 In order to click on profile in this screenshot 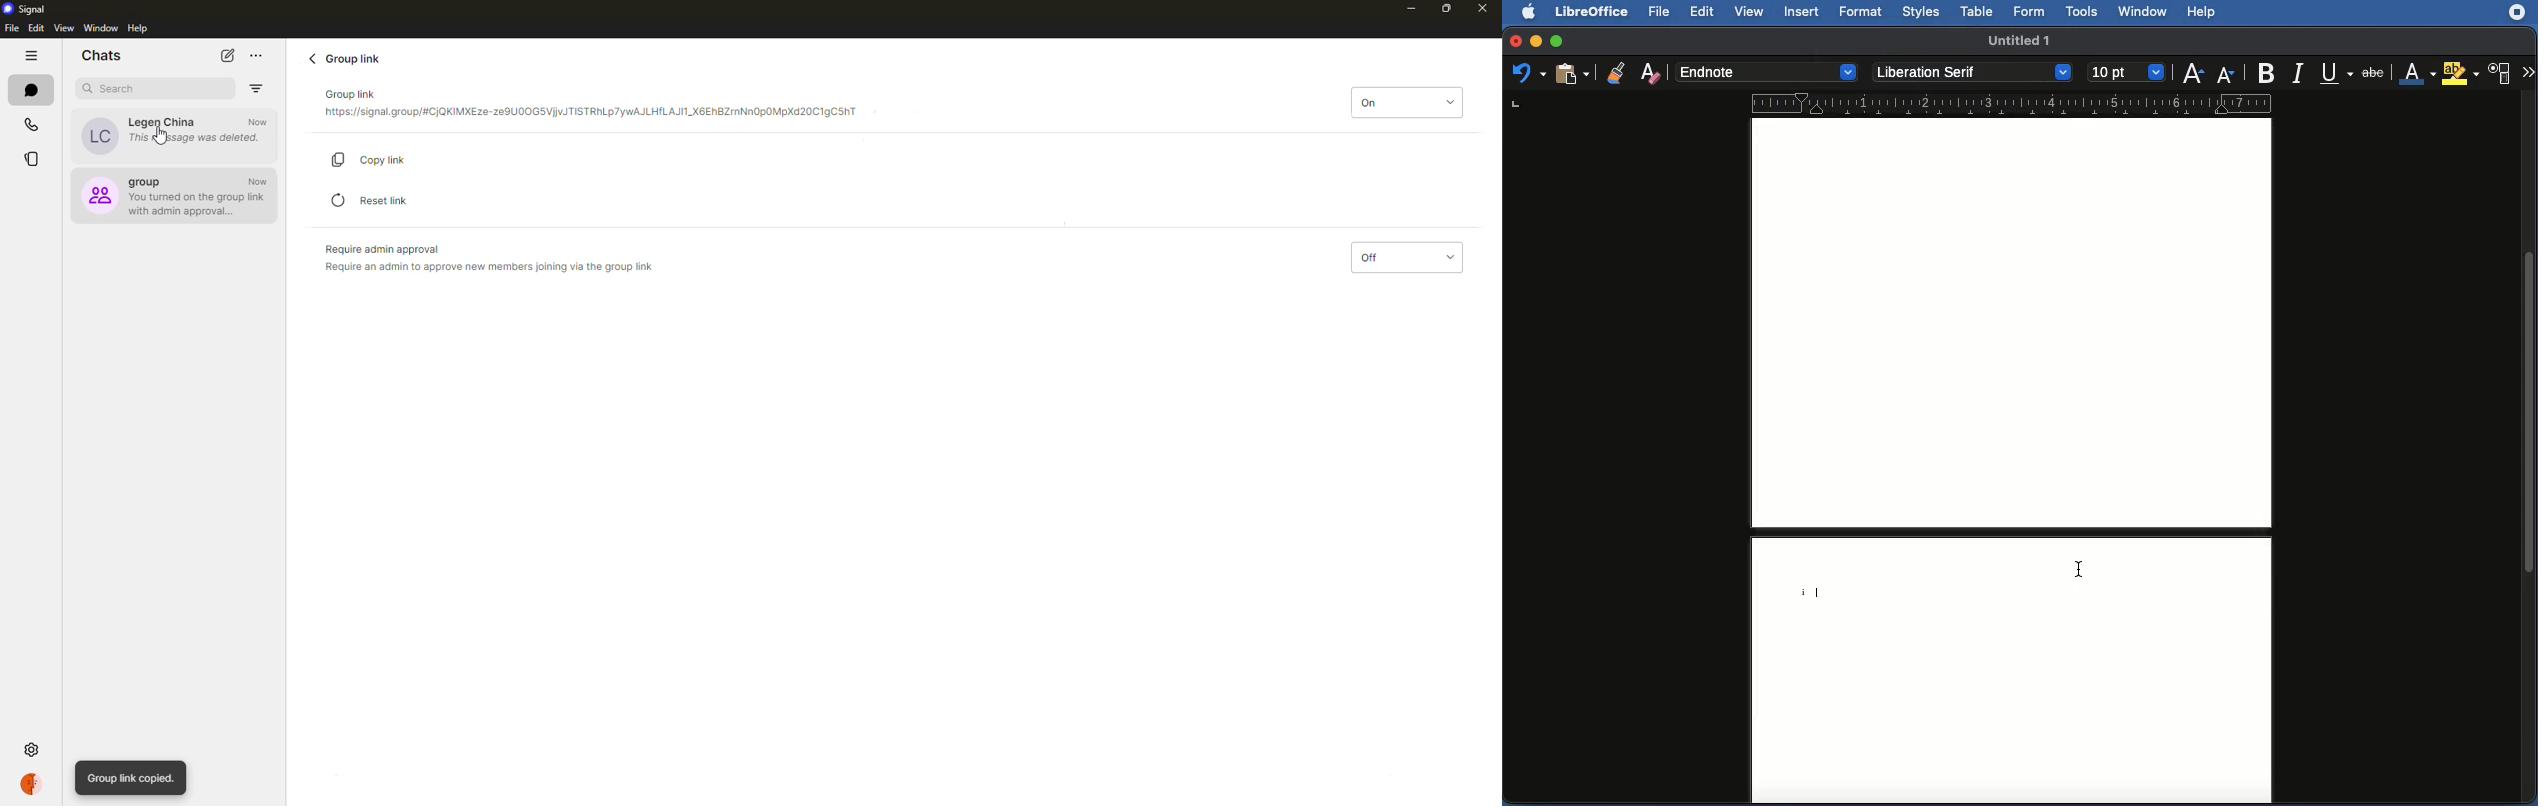, I will do `click(34, 783)`.